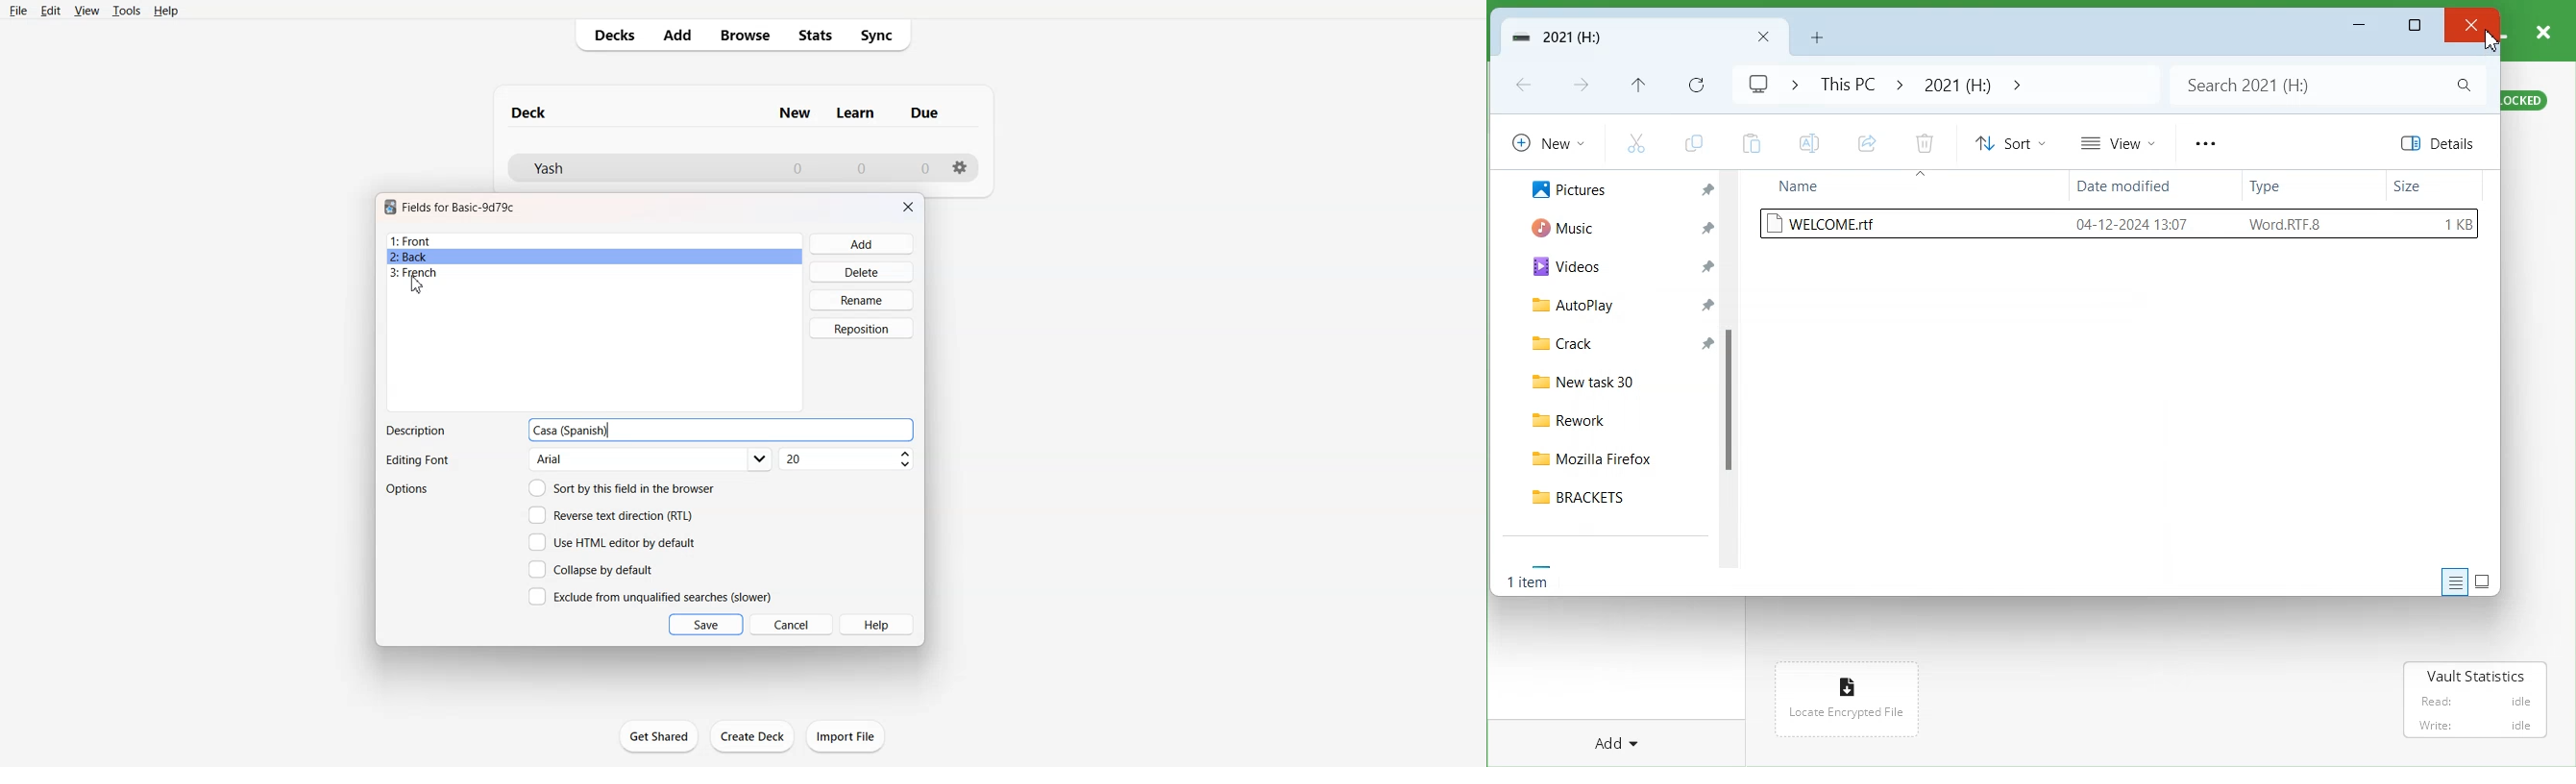  I want to click on Reposition, so click(862, 328).